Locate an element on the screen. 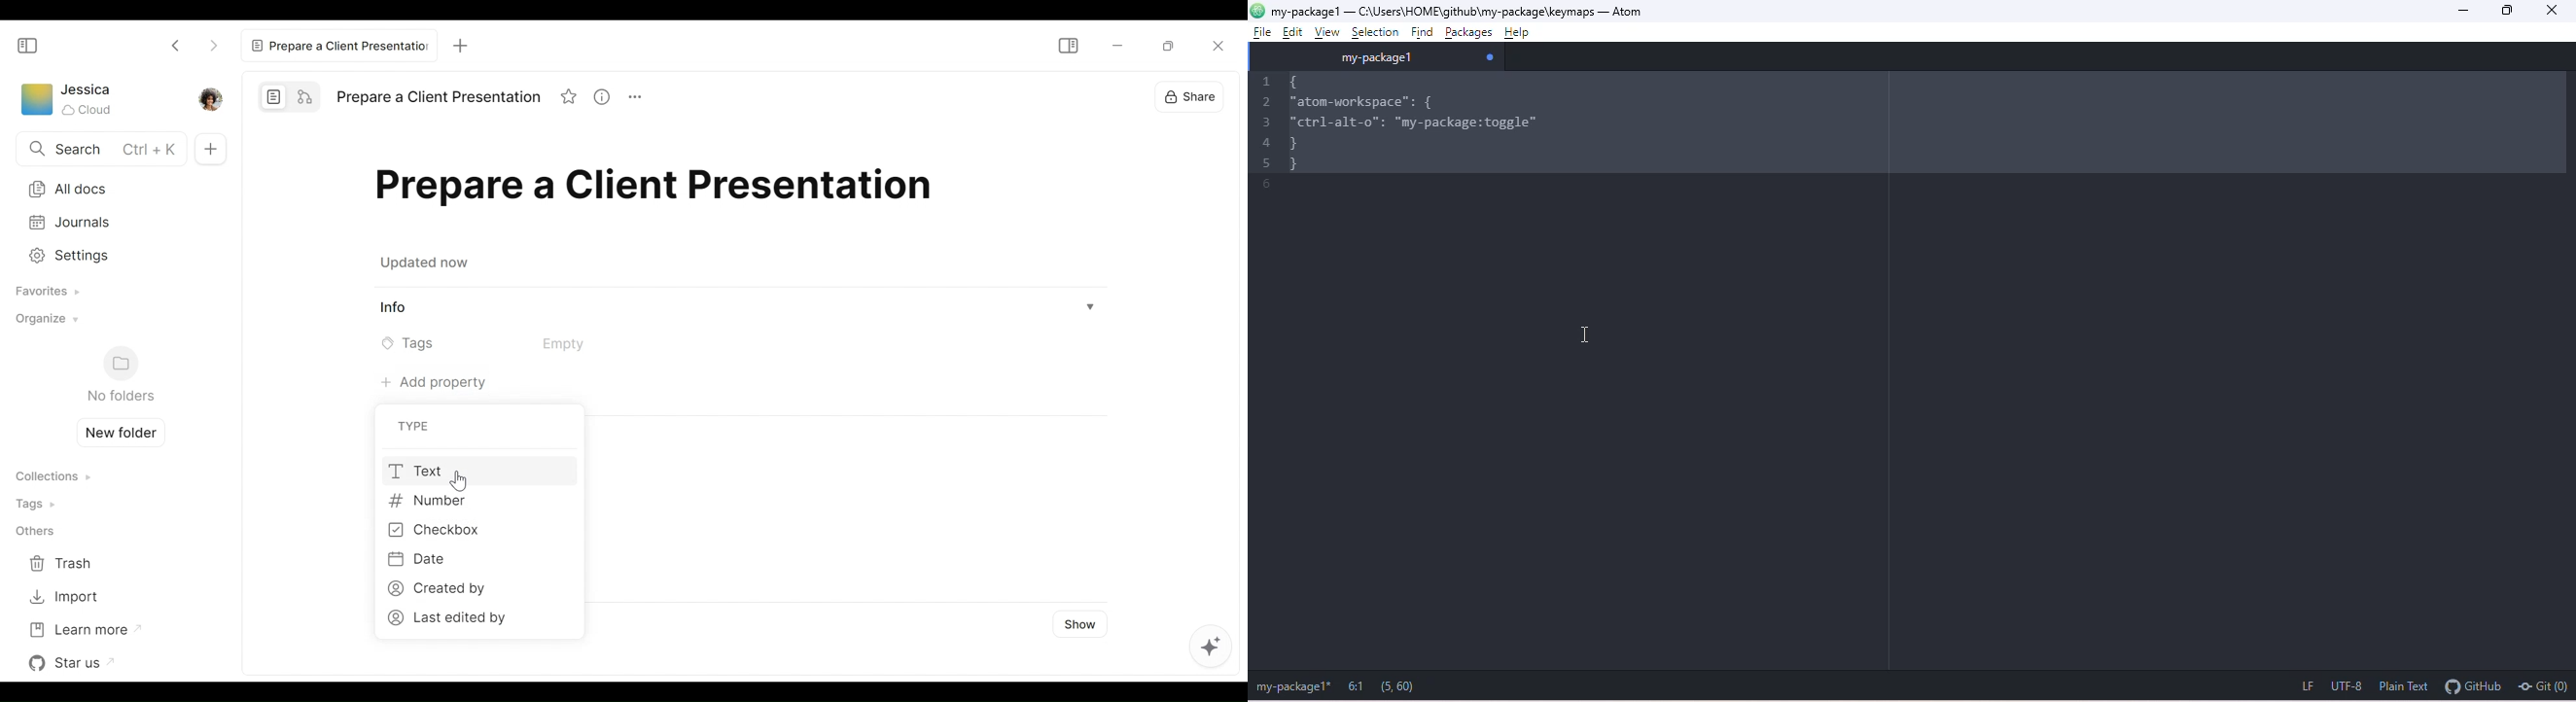  View Information is located at coordinates (607, 98).